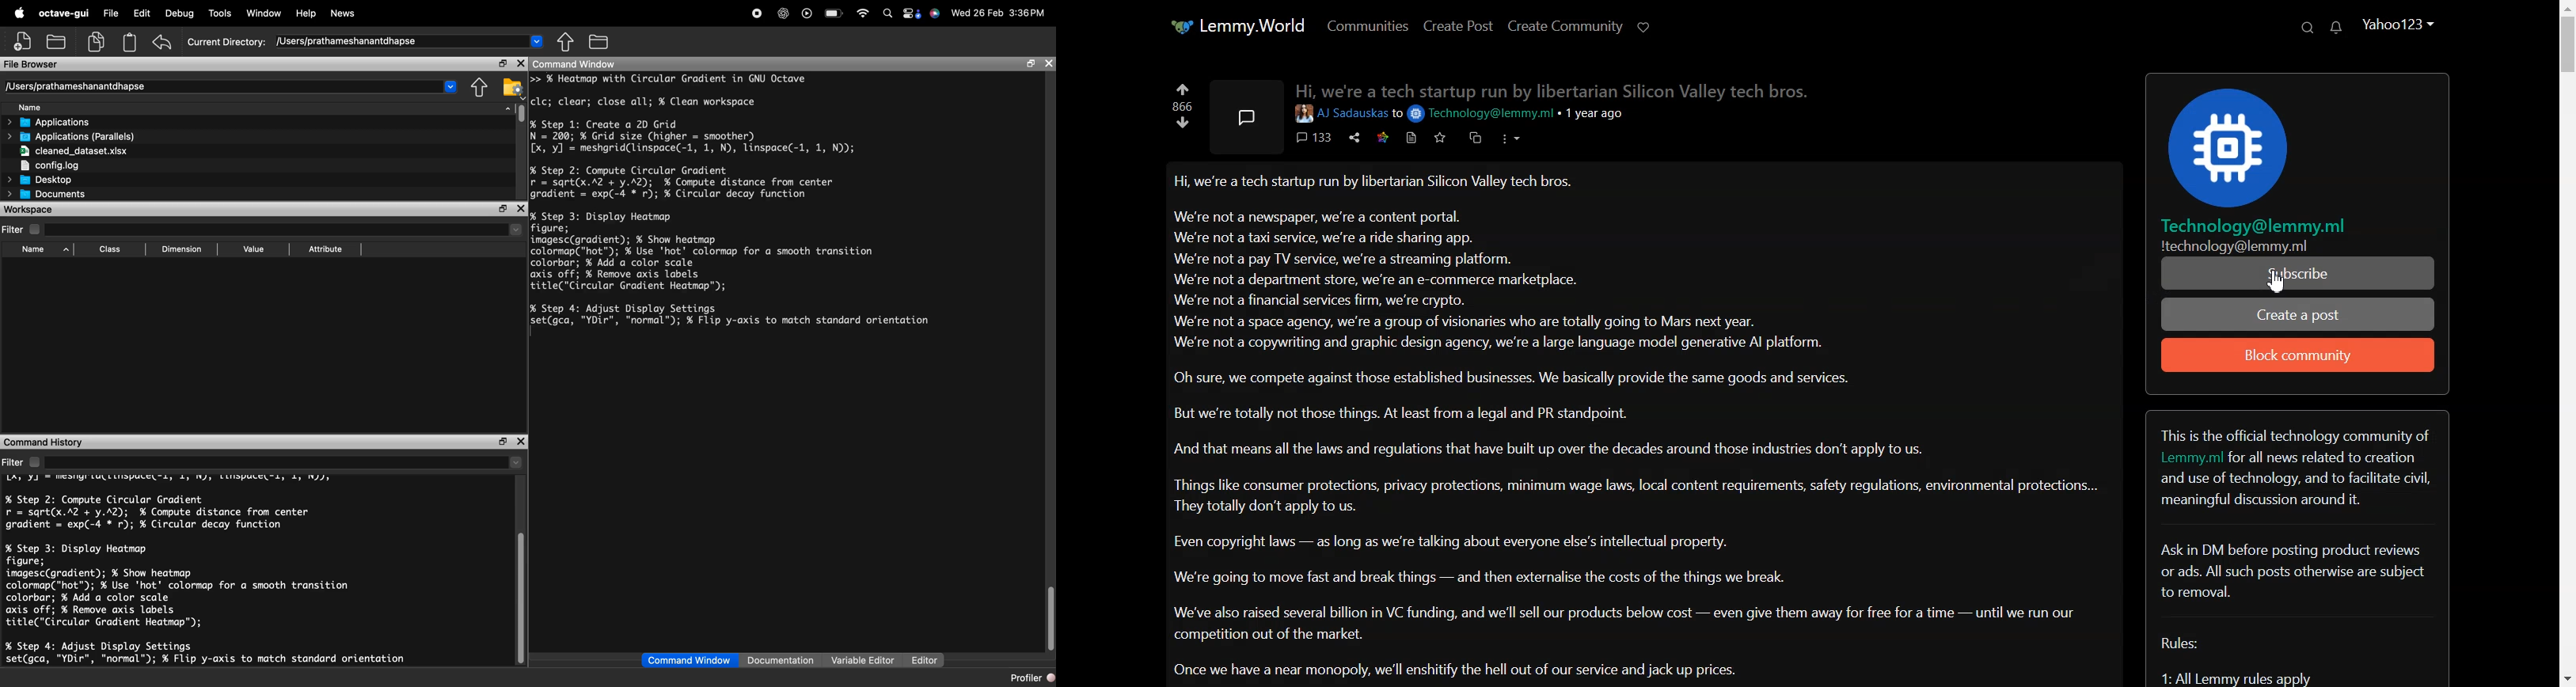 The width and height of the screenshot is (2576, 700). Describe the element at coordinates (861, 660) in the screenshot. I see `Variable Editor` at that location.